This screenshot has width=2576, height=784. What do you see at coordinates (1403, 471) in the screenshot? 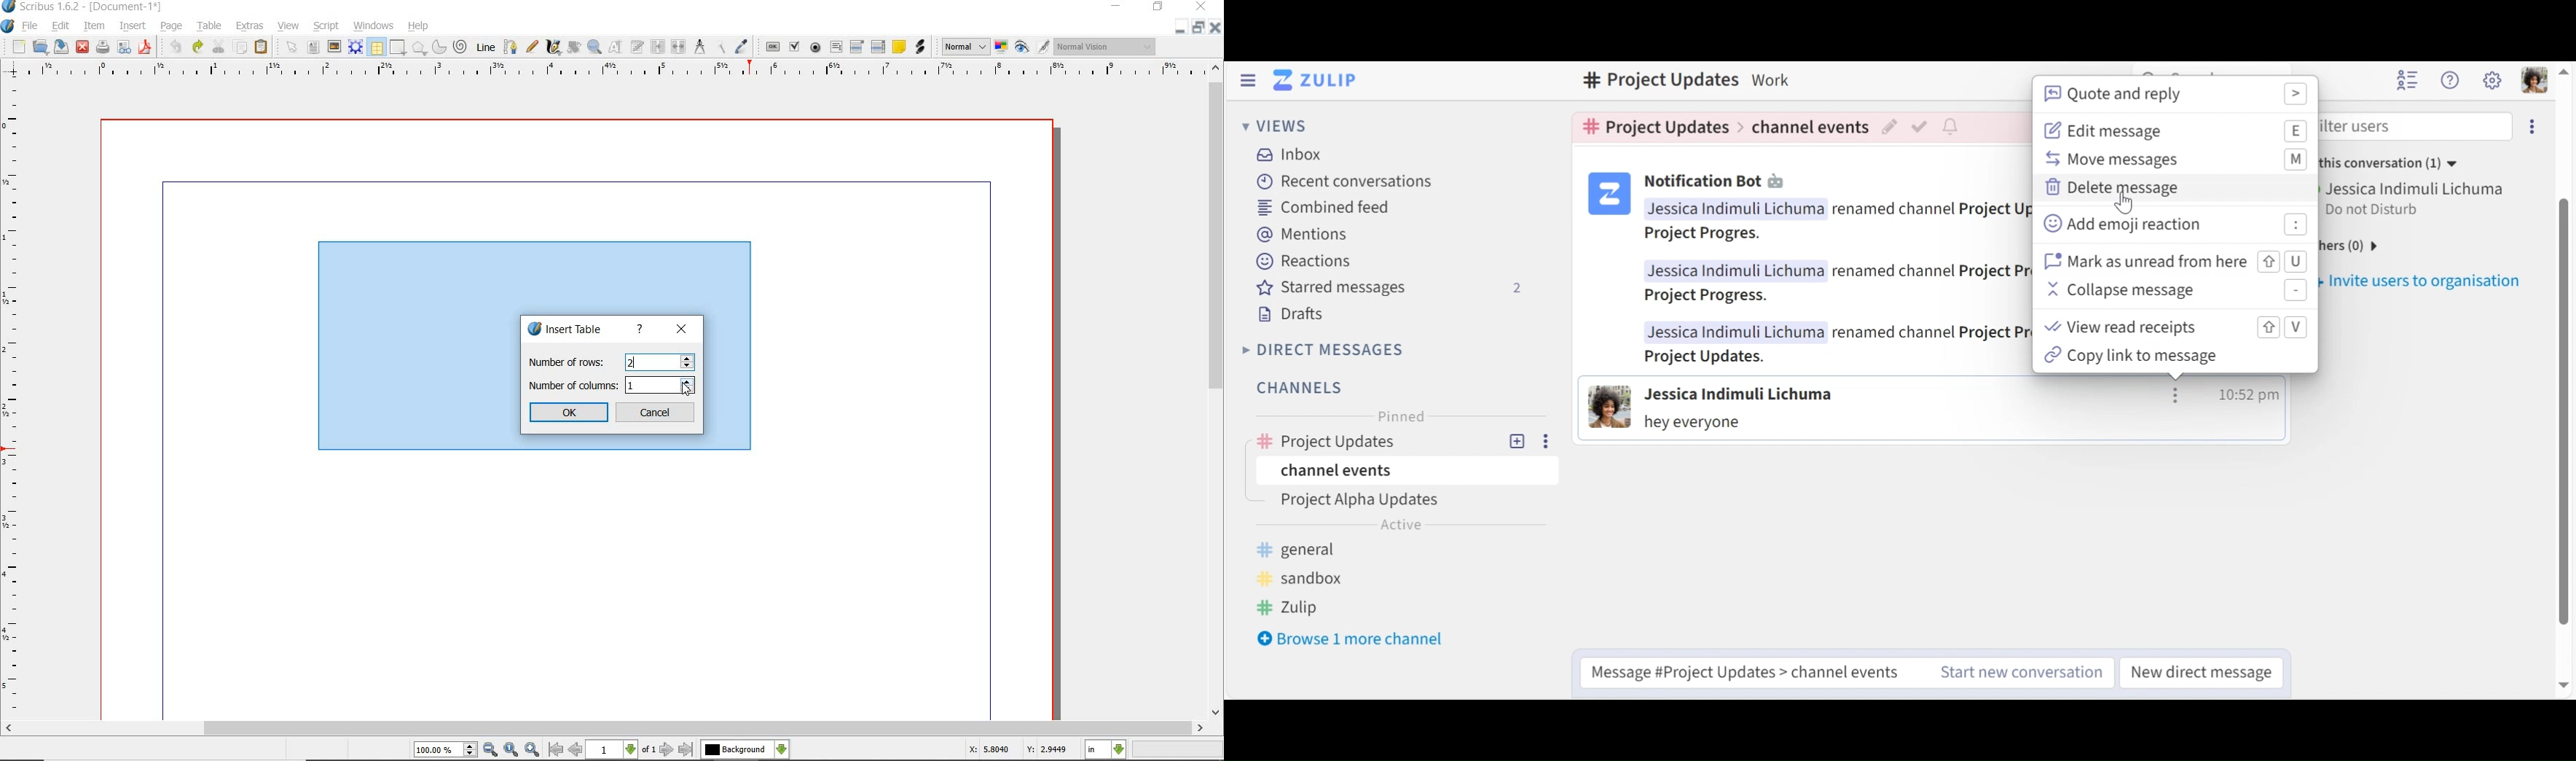
I see `Channel events` at bounding box center [1403, 471].